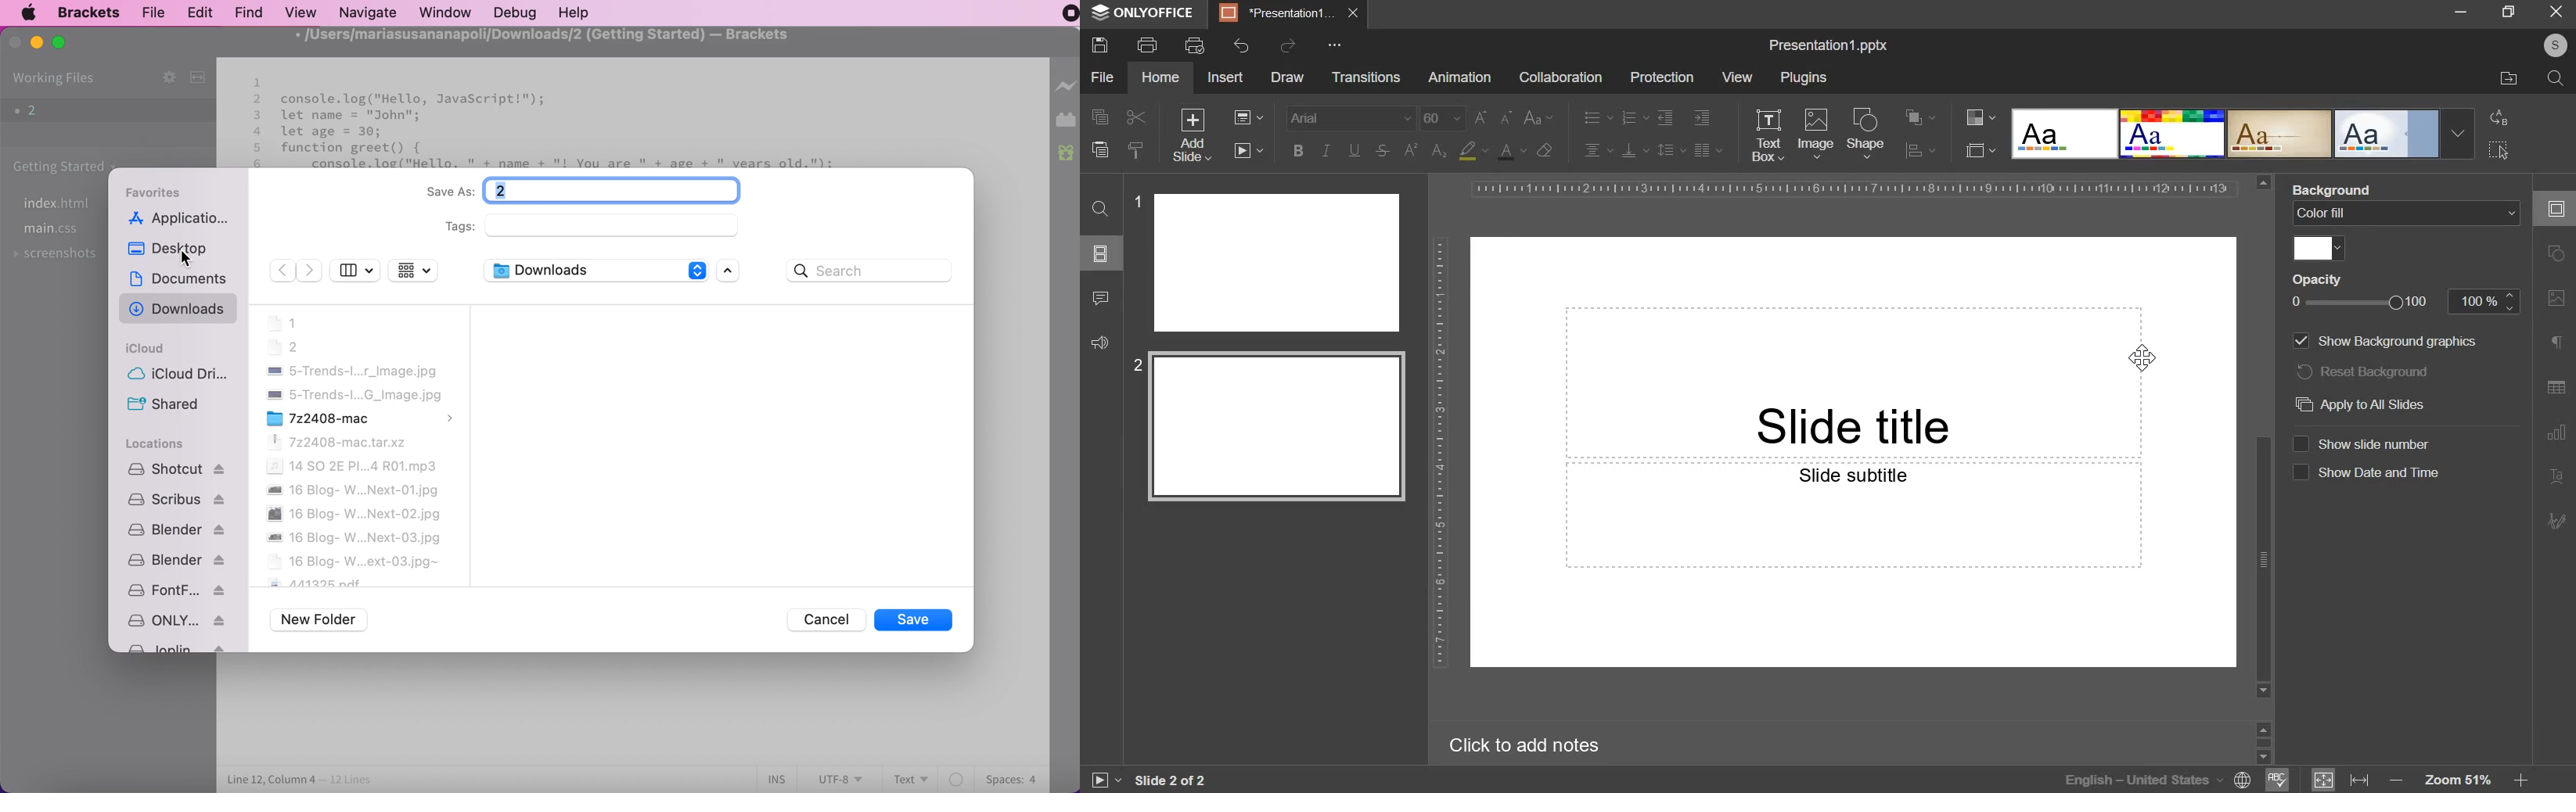 This screenshot has width=2576, height=812. I want to click on vertical scale, so click(1440, 450).